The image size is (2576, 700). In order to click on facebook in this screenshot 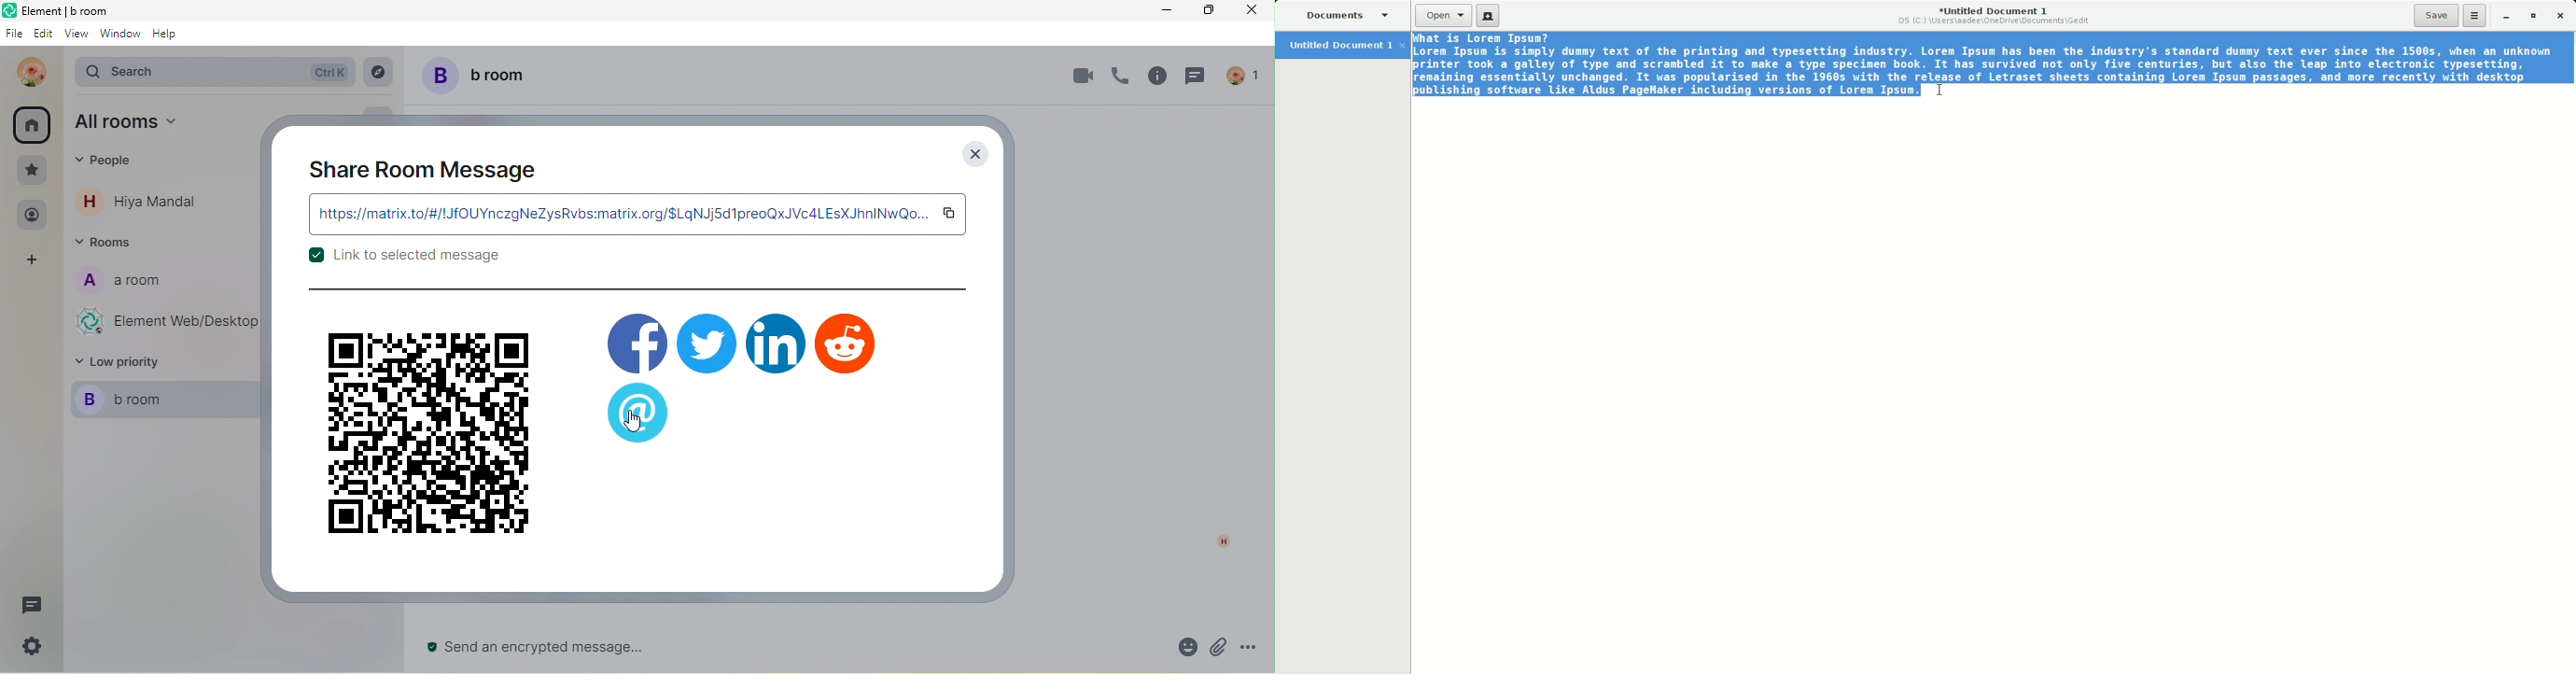, I will do `click(637, 339)`.